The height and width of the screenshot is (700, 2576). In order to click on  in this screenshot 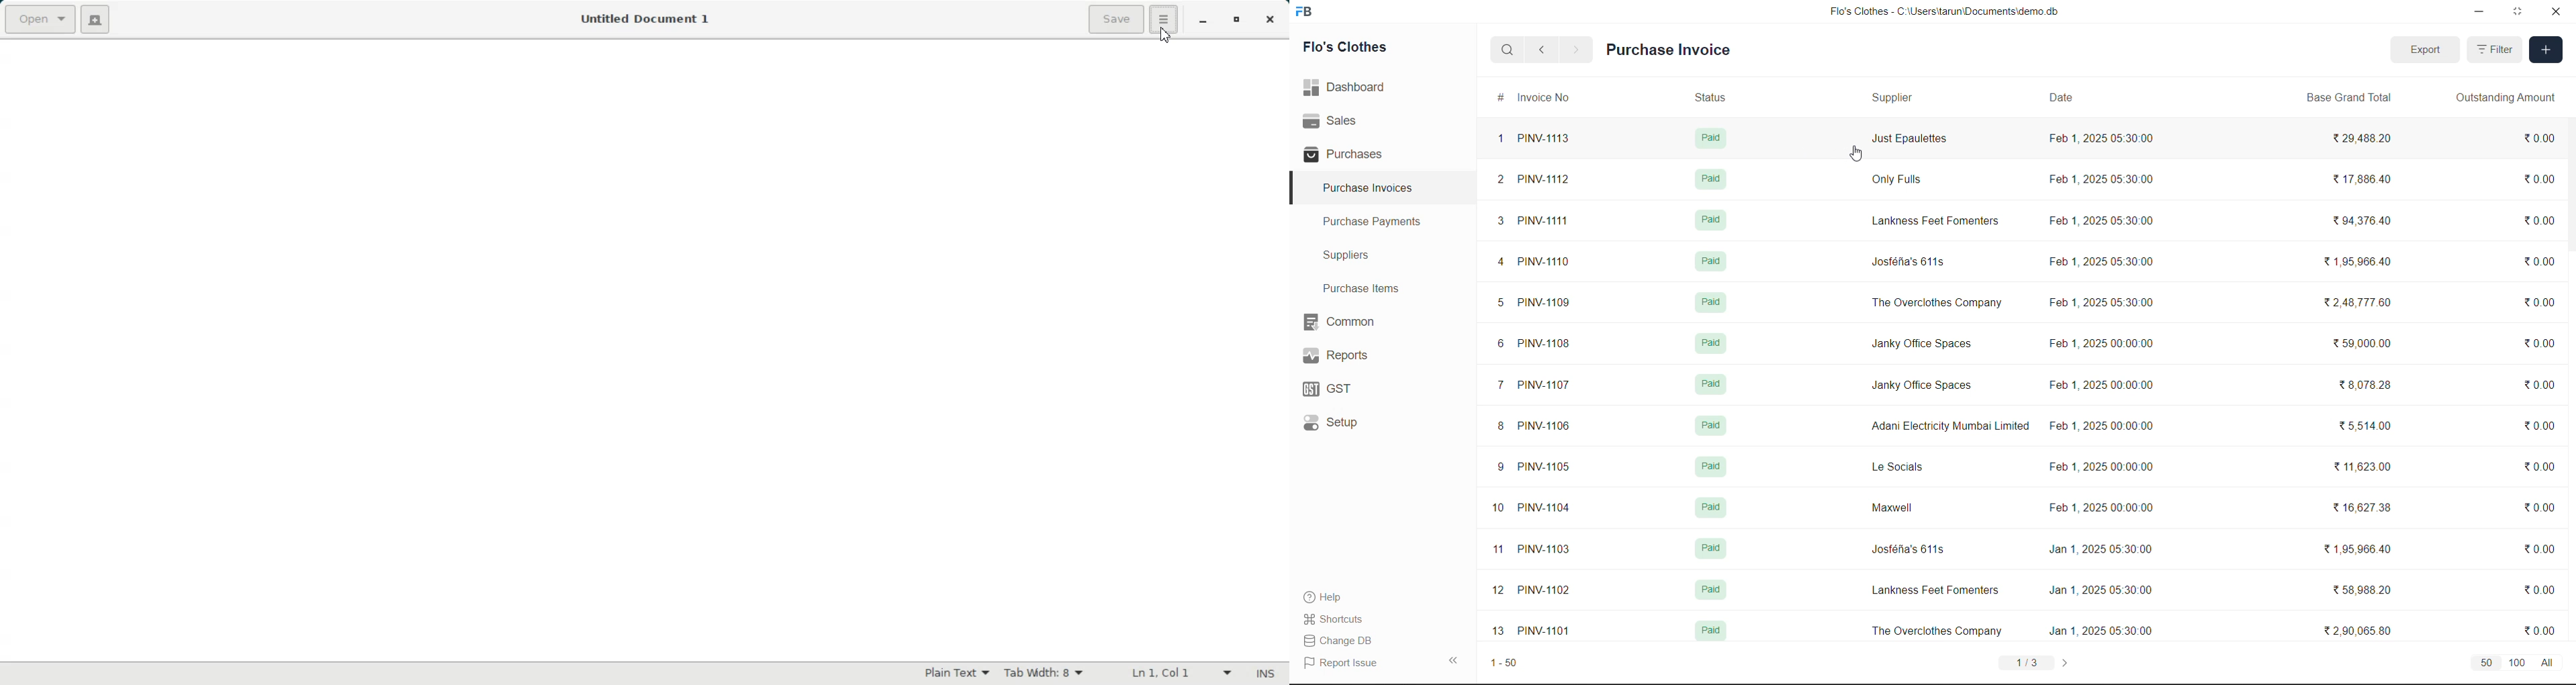, I will do `click(1714, 588)`.